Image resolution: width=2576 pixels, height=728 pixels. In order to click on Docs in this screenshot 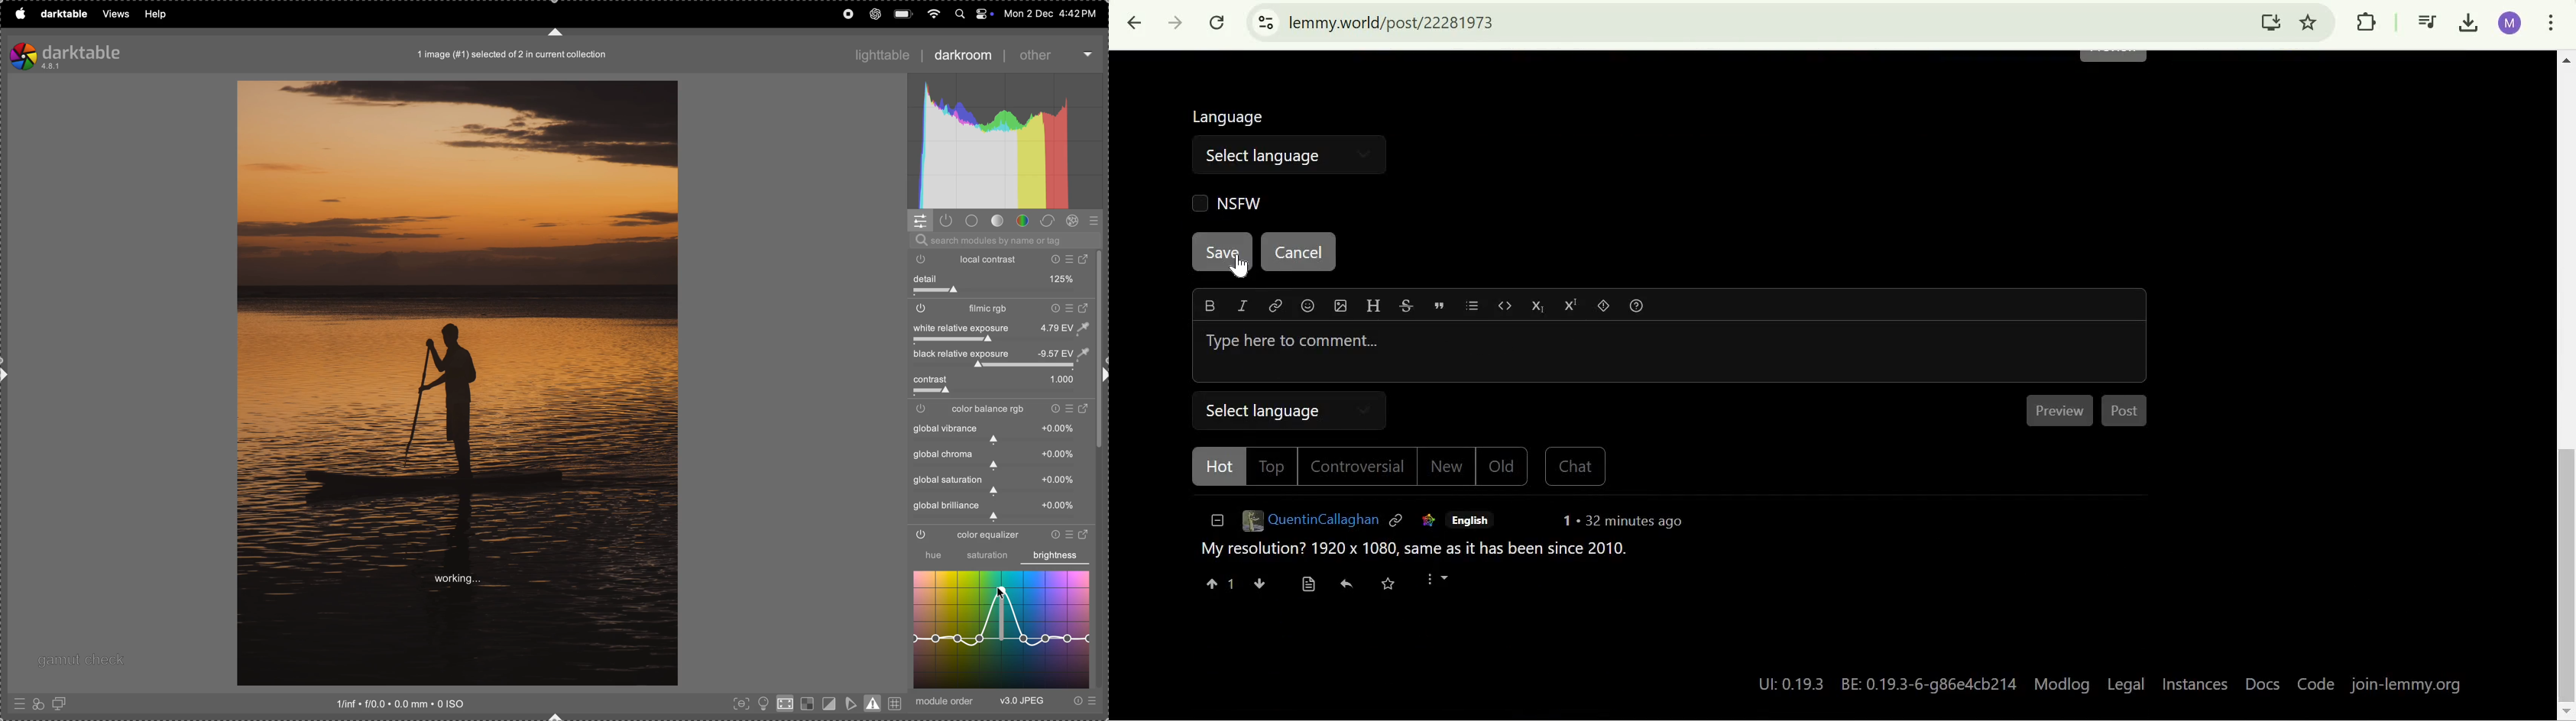, I will do `click(2262, 686)`.